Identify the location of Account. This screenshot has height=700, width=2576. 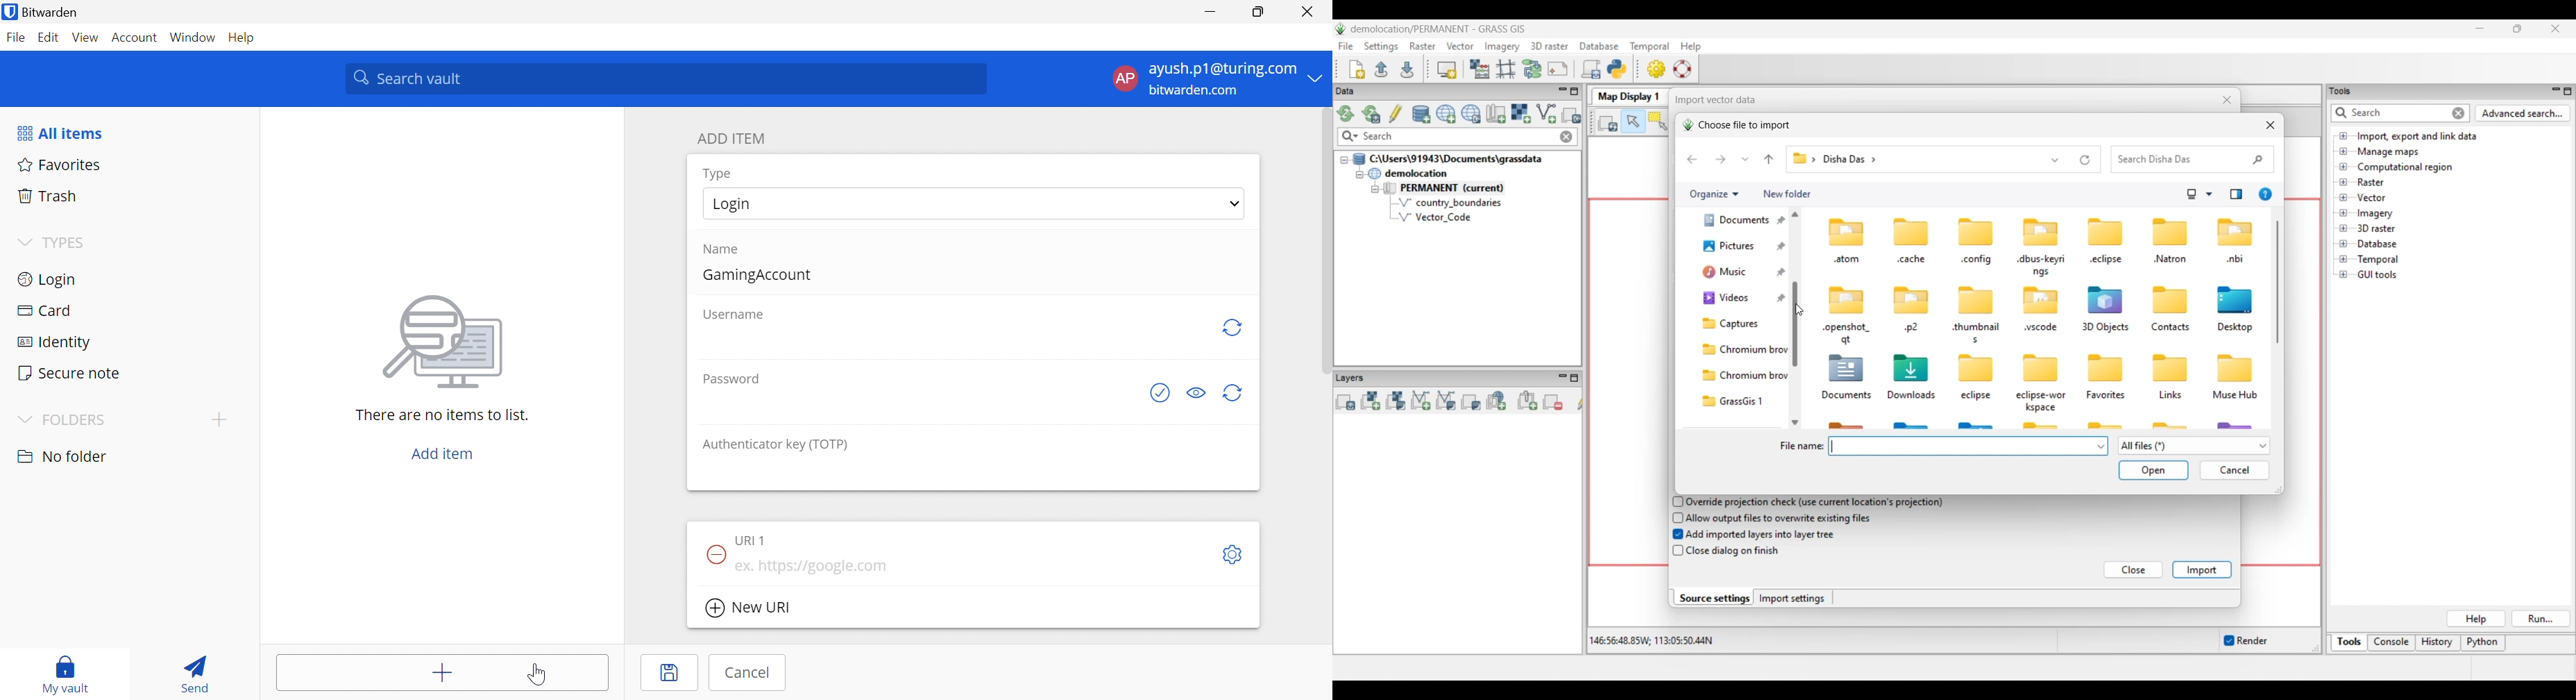
(135, 36).